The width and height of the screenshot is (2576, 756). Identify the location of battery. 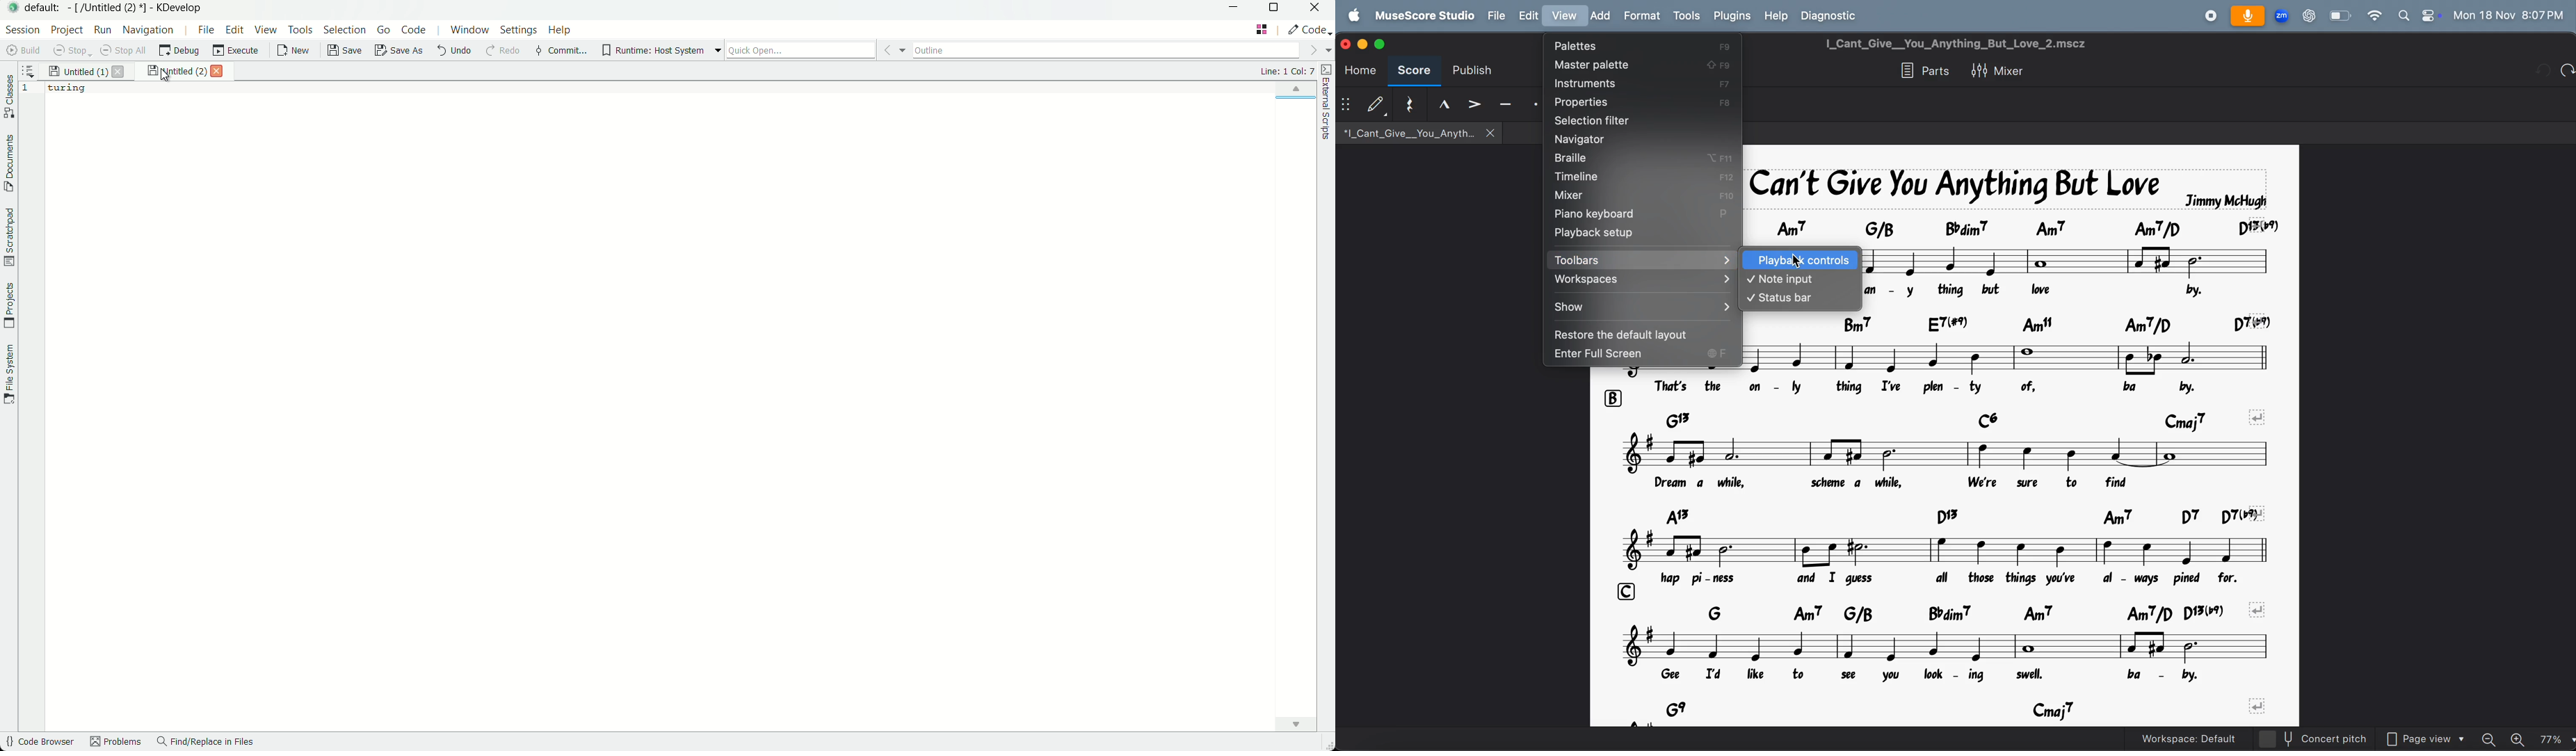
(2340, 16).